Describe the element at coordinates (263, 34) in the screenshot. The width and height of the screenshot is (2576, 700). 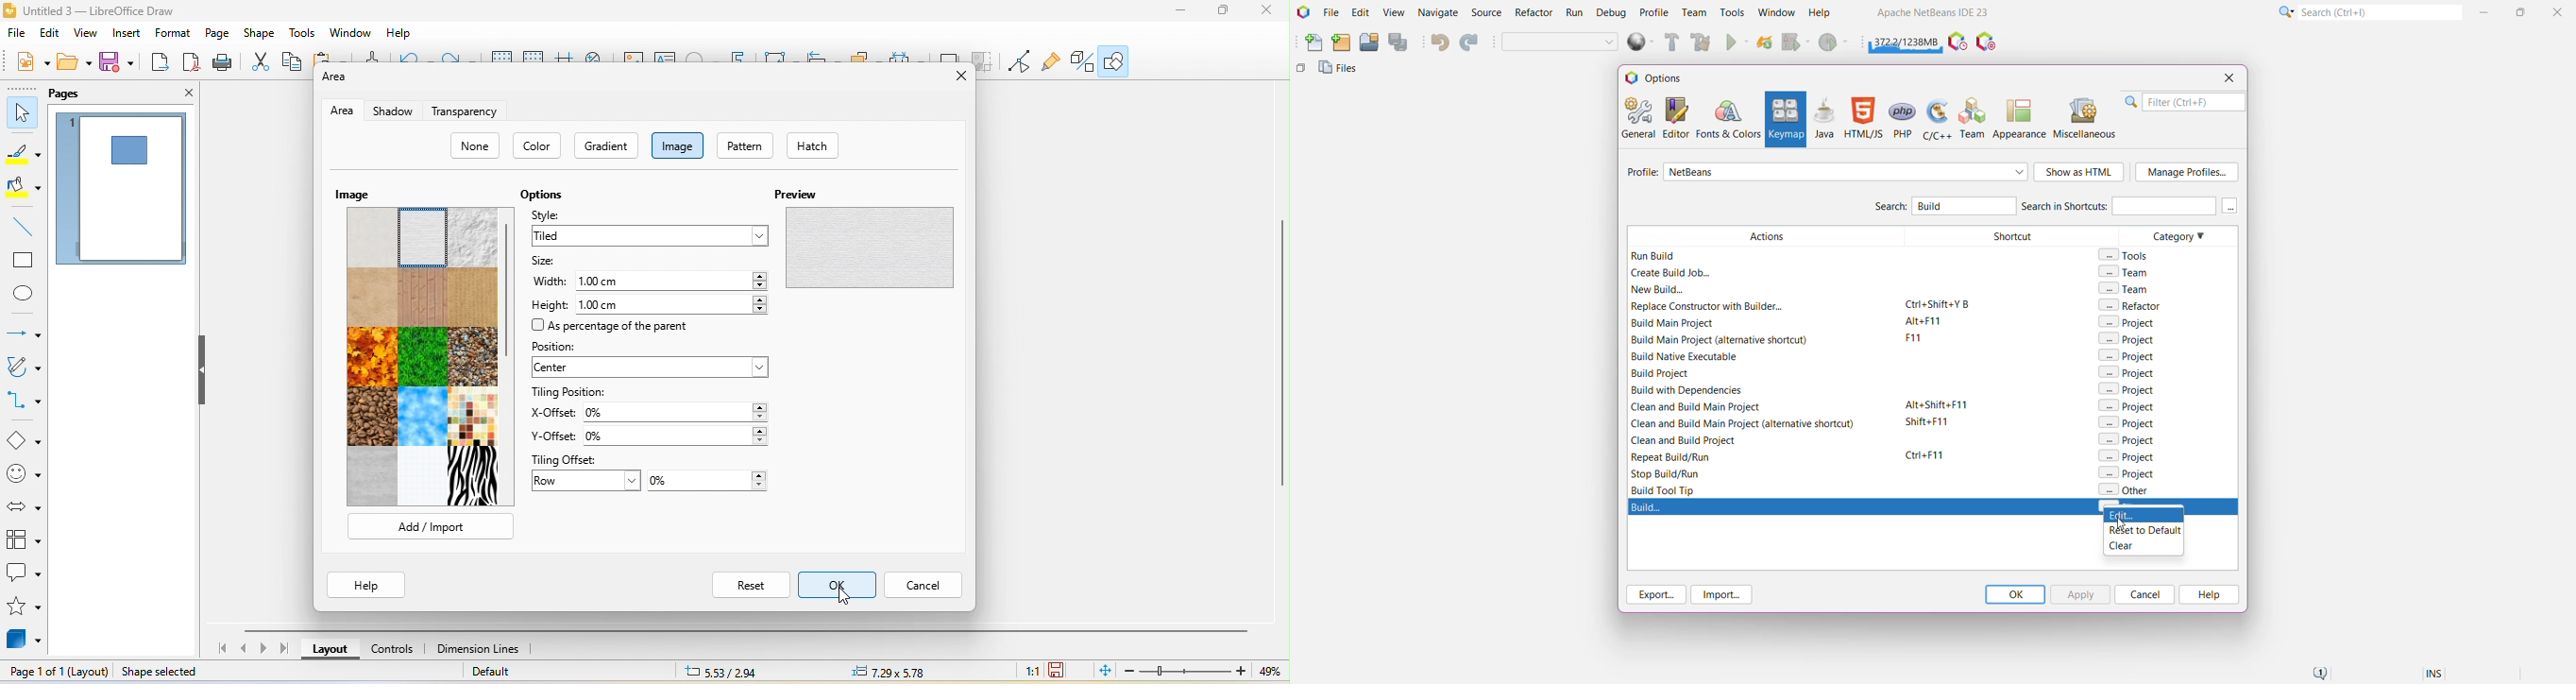
I see `shape` at that location.